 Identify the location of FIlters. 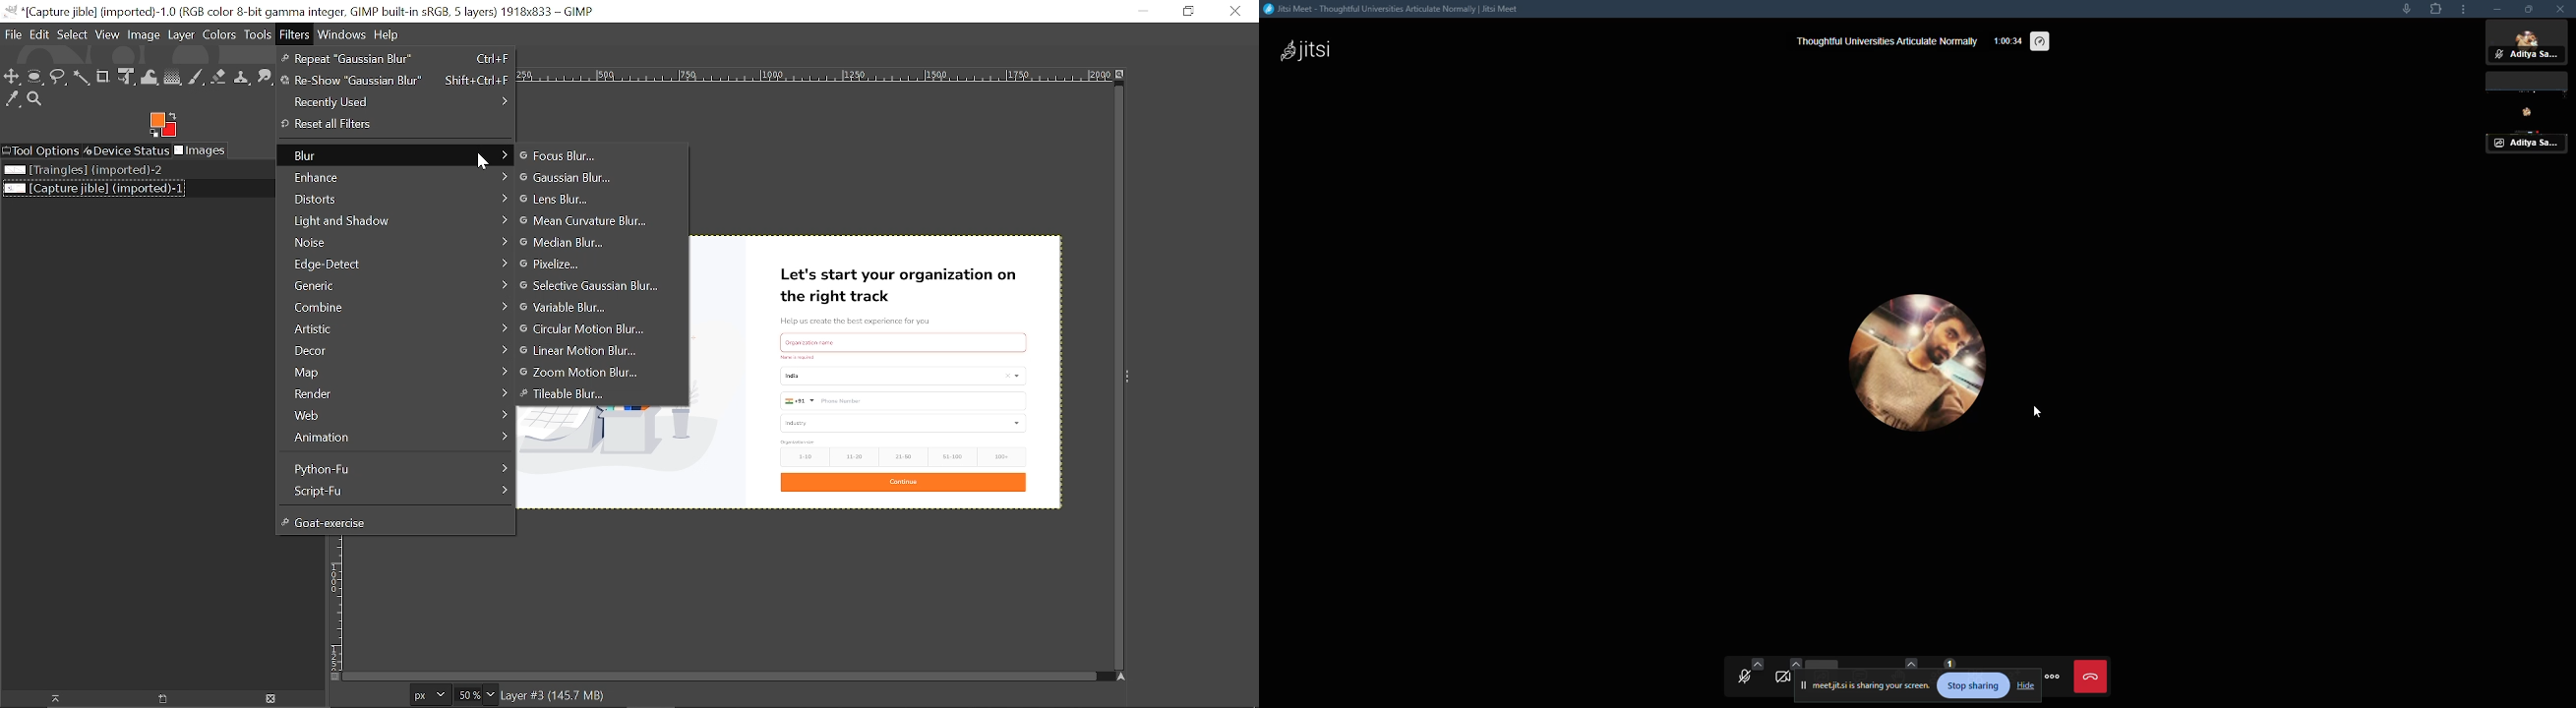
(296, 34).